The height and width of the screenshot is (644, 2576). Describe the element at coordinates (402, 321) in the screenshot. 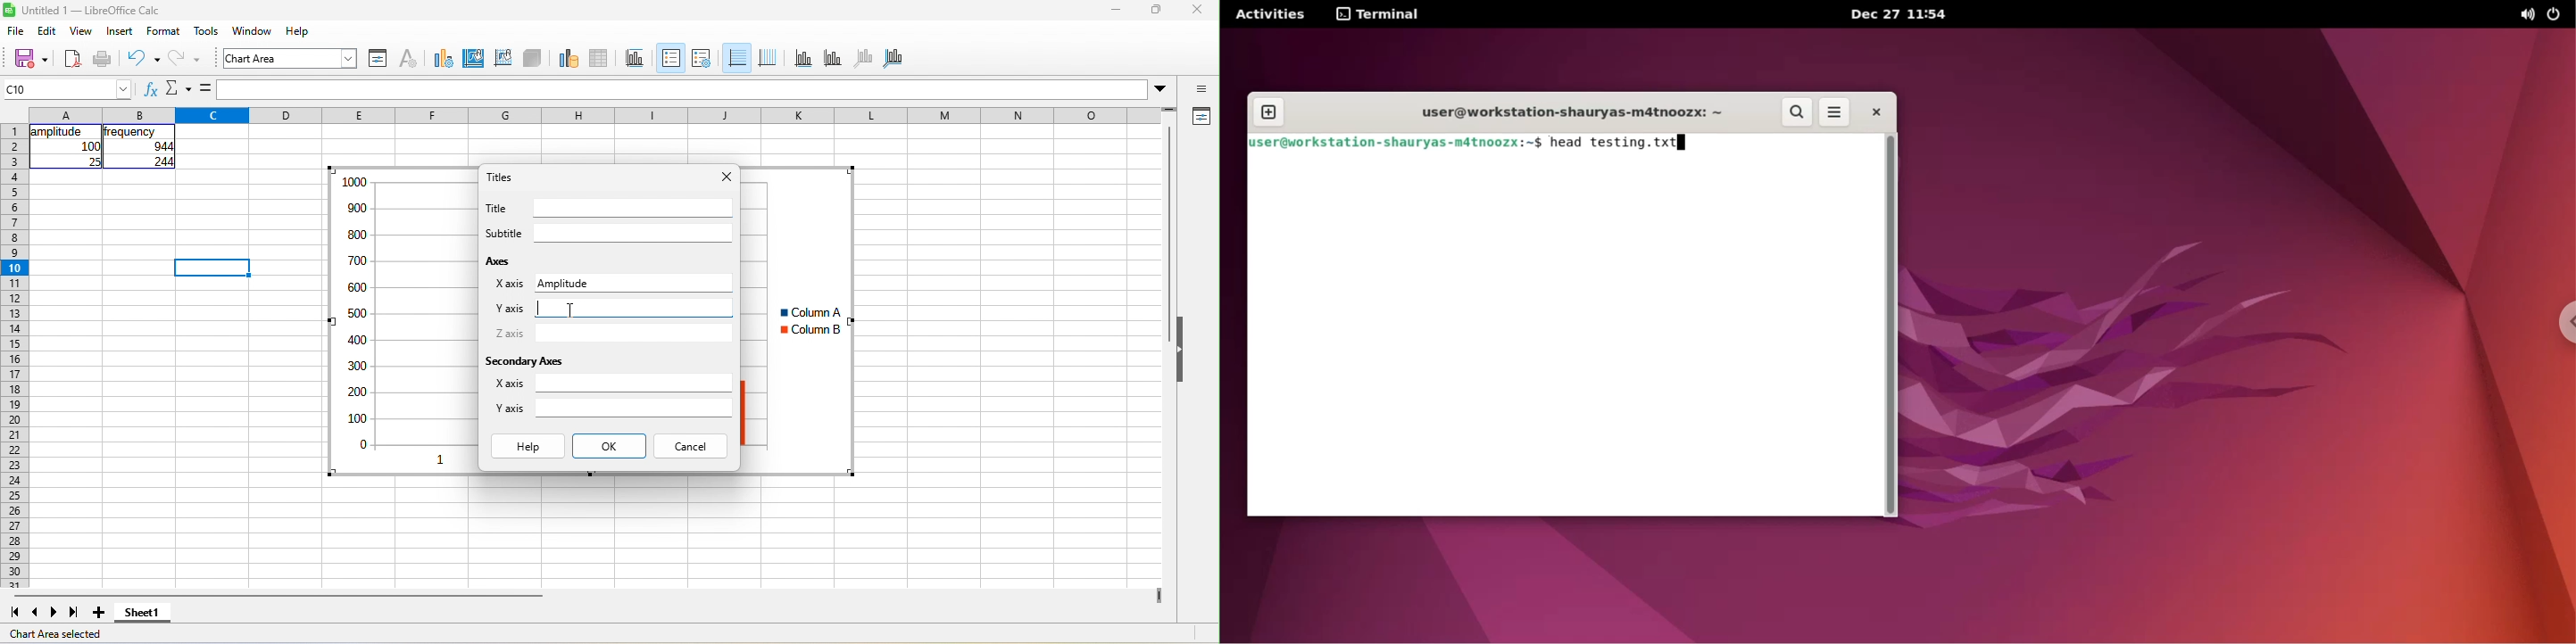

I see `Column chart` at that location.